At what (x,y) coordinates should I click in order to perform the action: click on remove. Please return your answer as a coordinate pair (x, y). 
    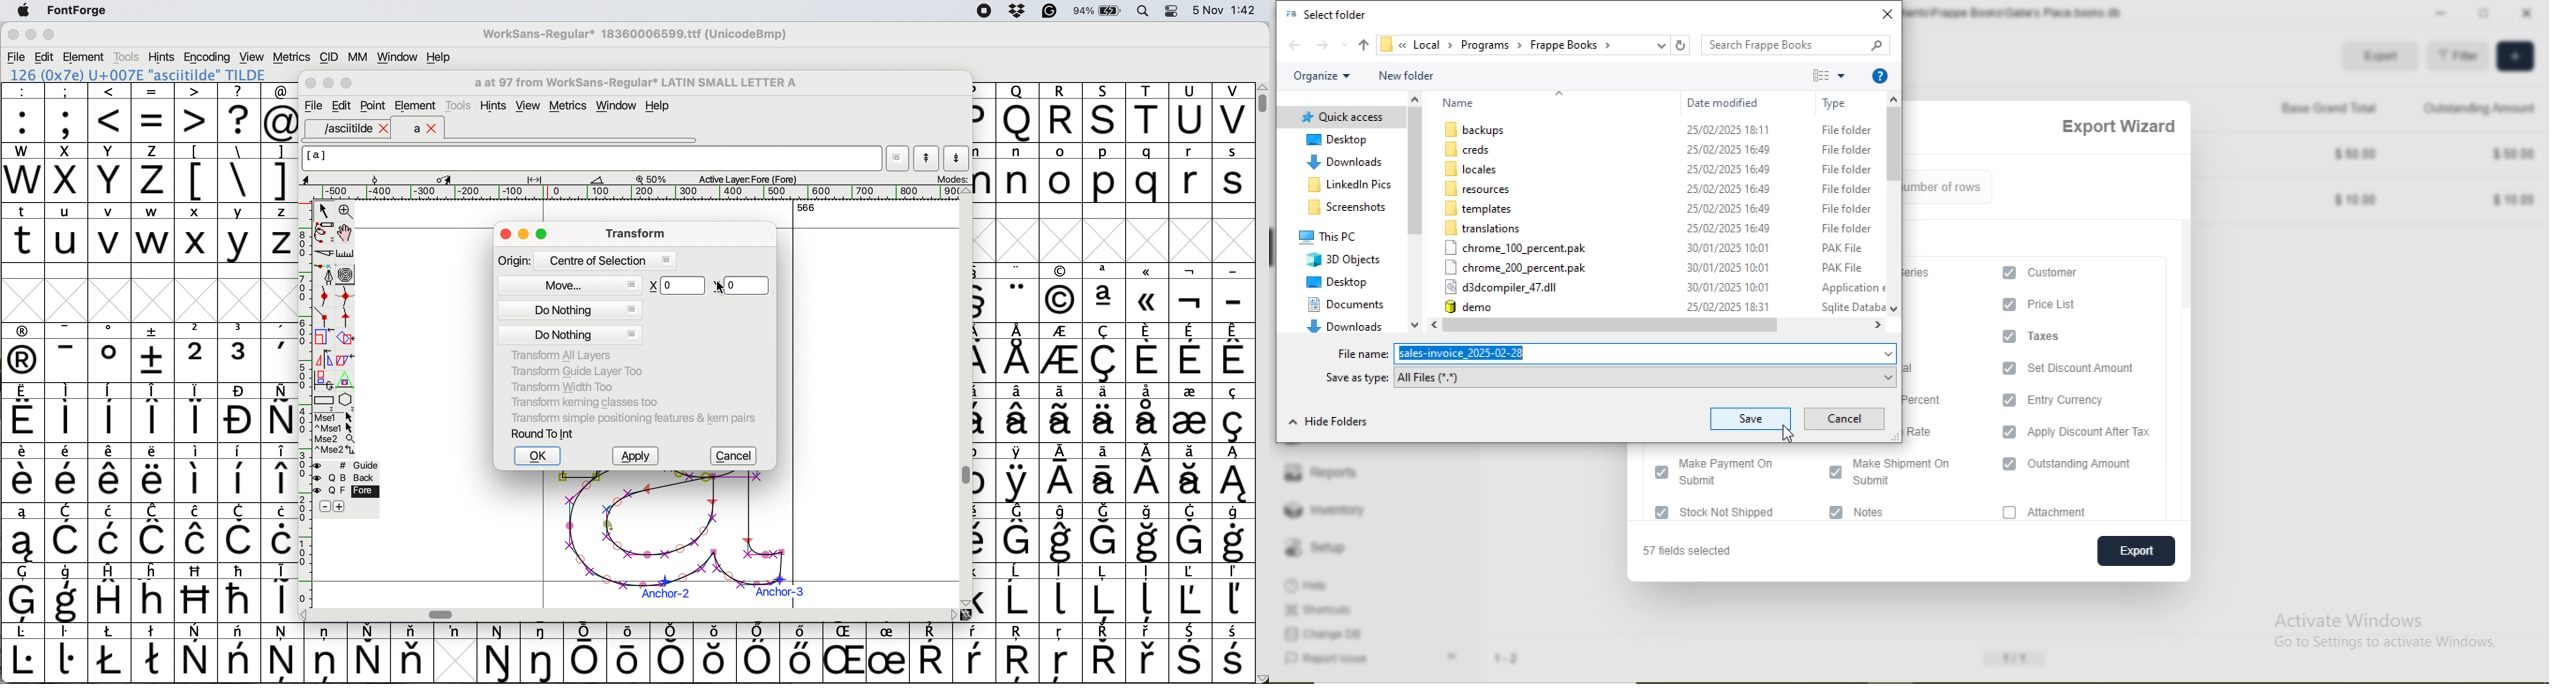
    Looking at the image, I should click on (325, 507).